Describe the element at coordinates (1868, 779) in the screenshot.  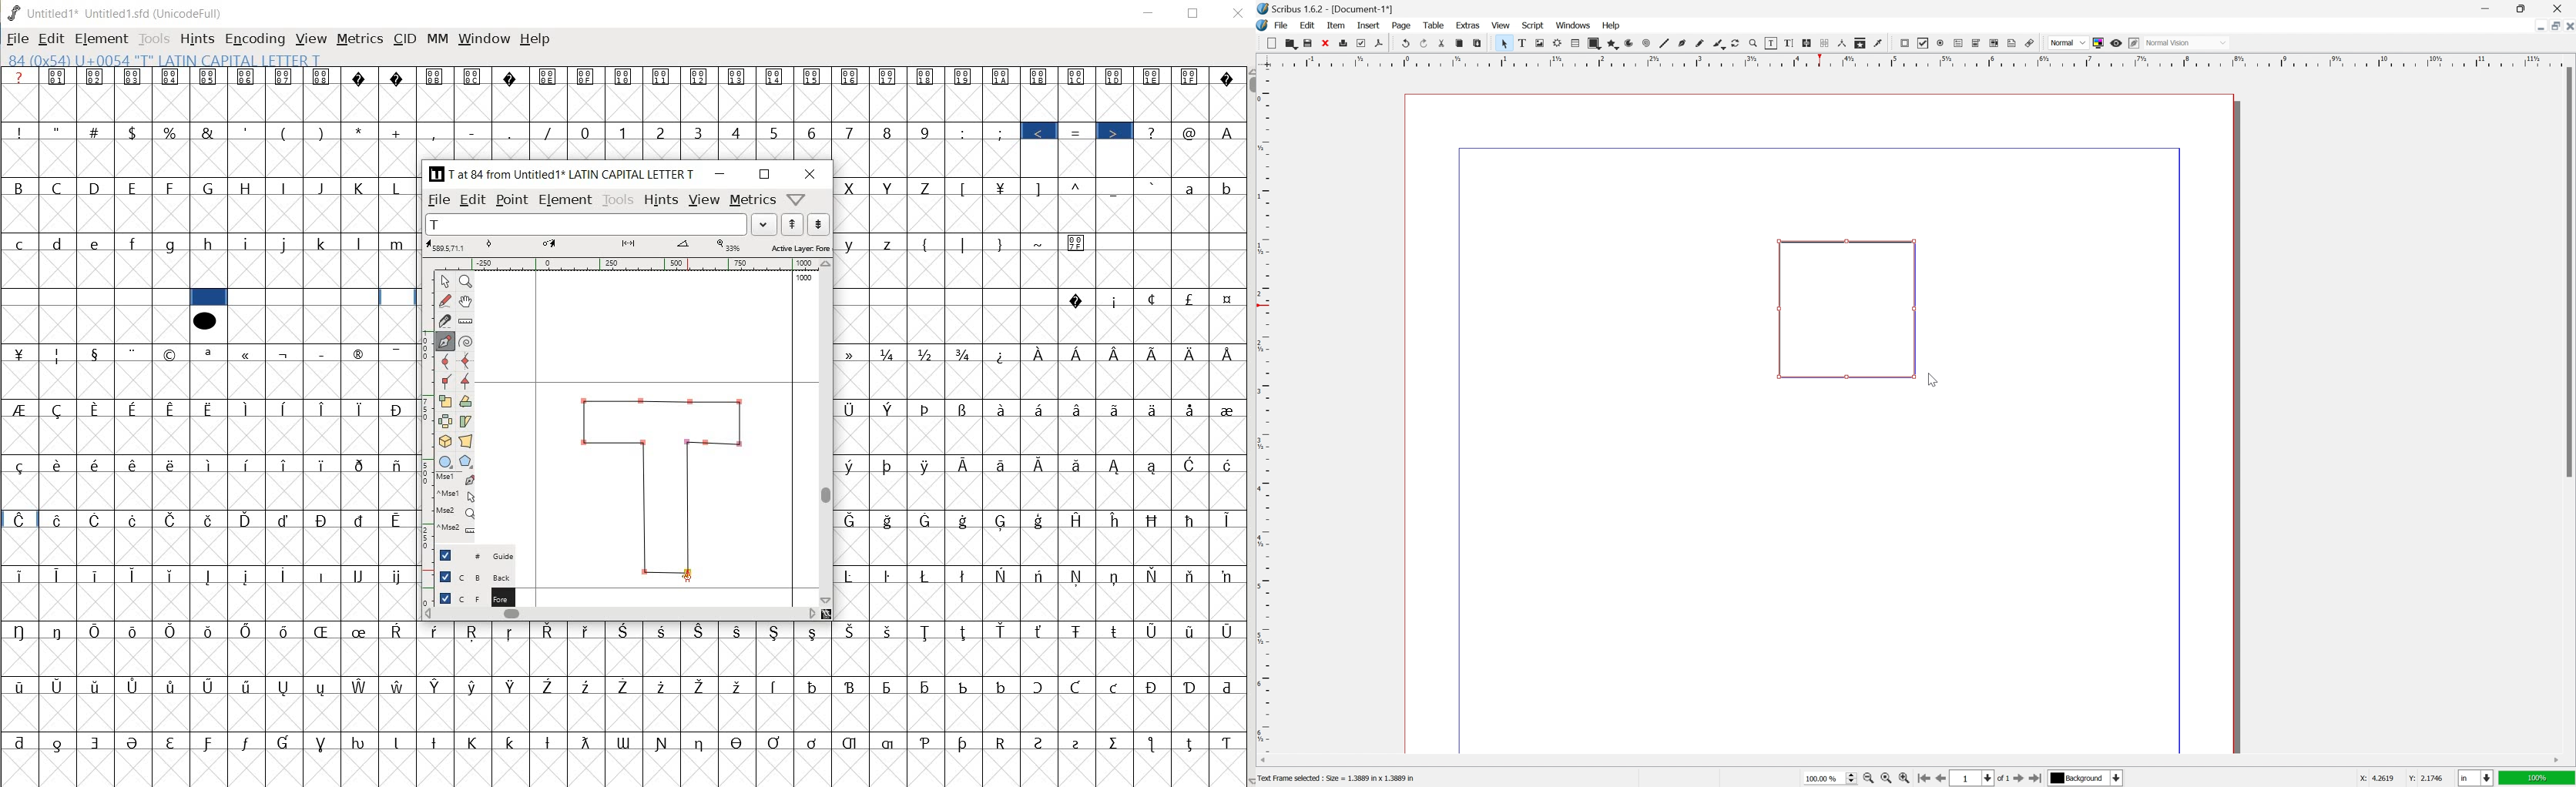
I see `zoom out` at that location.